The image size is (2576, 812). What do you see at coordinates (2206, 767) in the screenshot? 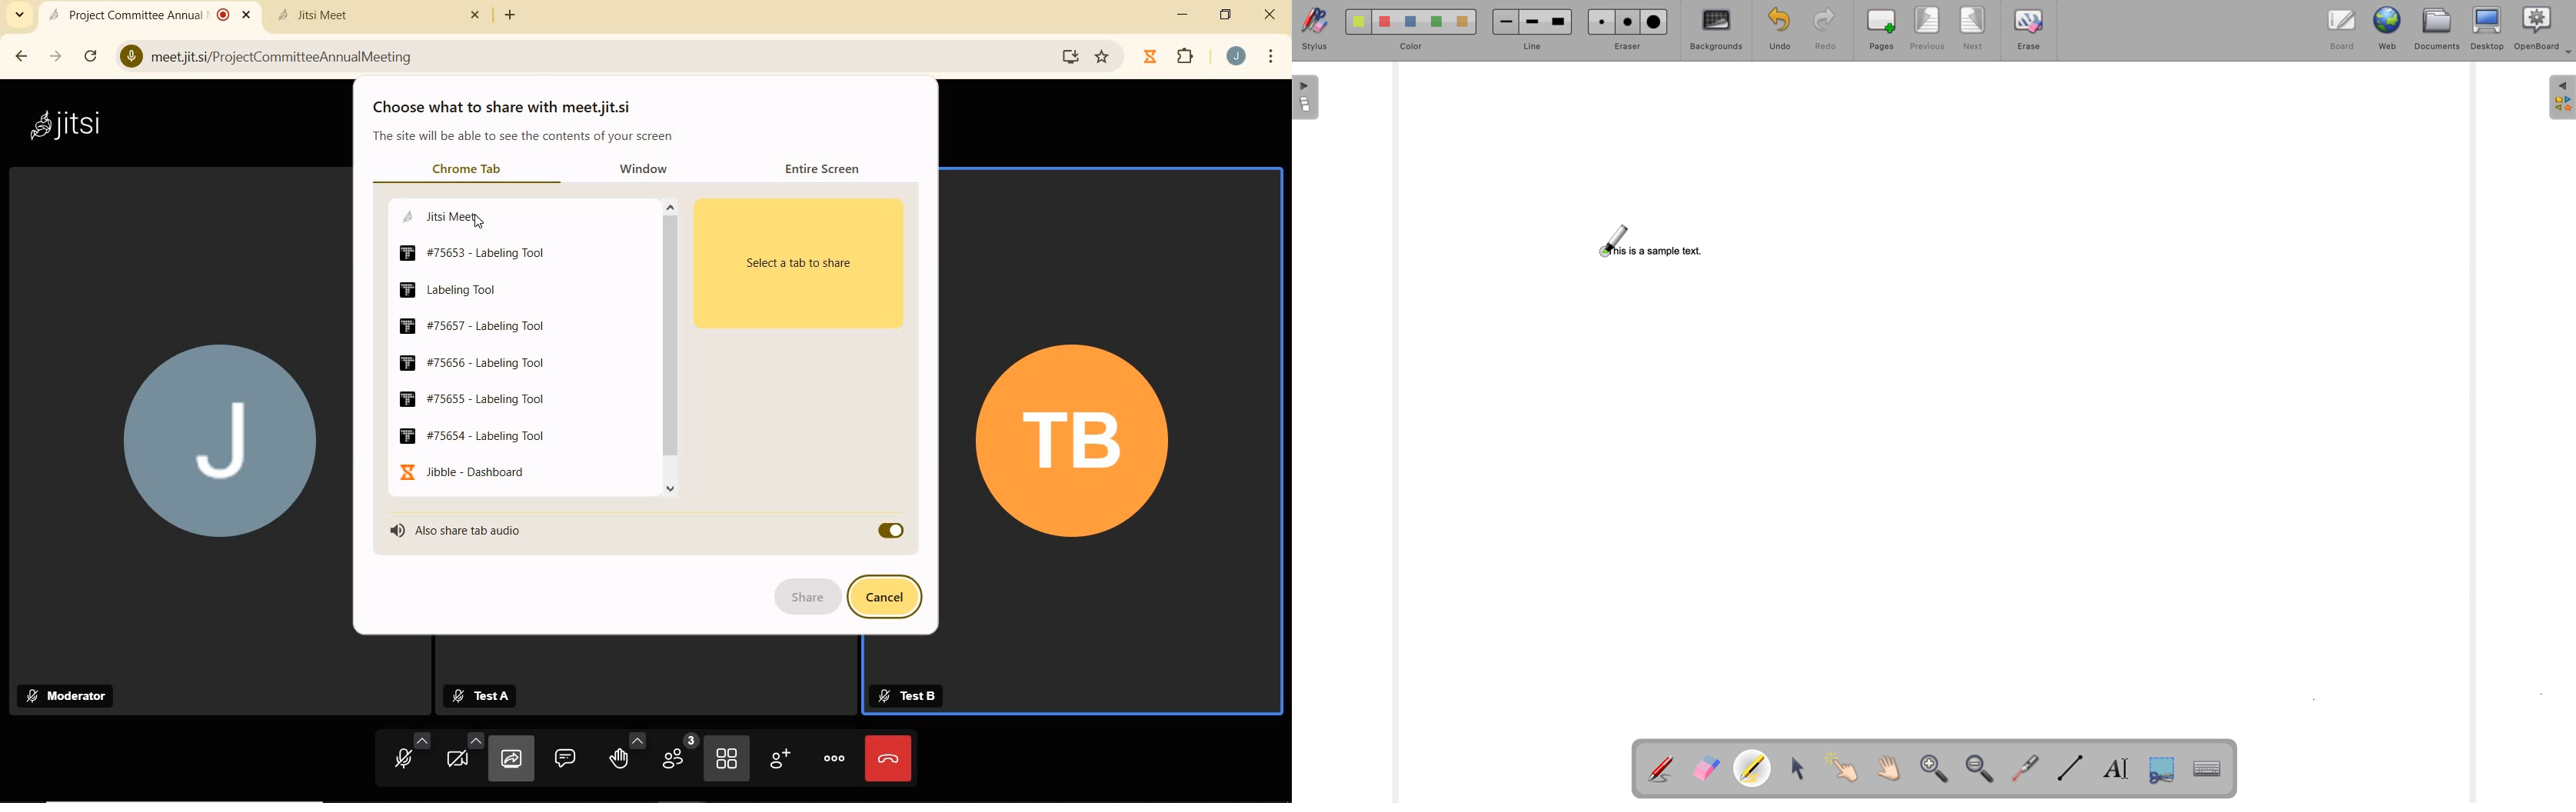
I see `display virtual keyboard` at bounding box center [2206, 767].